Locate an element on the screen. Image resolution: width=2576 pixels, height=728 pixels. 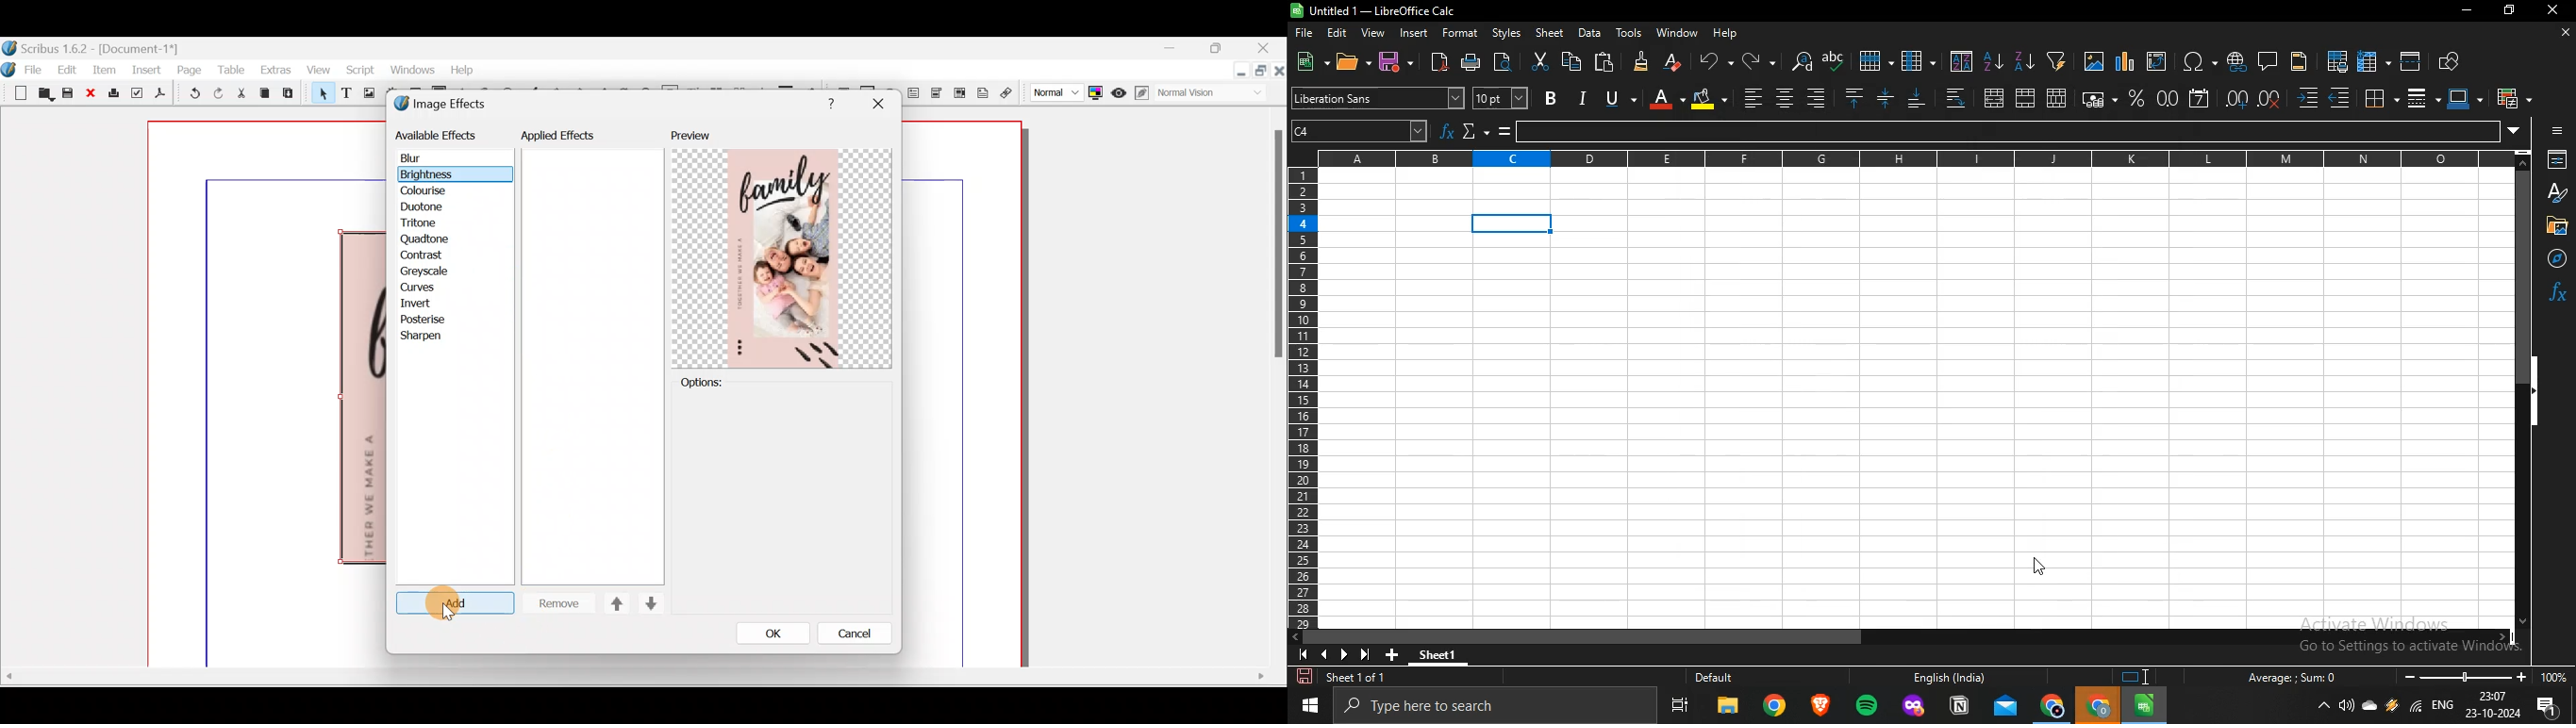
Extras is located at coordinates (275, 69).